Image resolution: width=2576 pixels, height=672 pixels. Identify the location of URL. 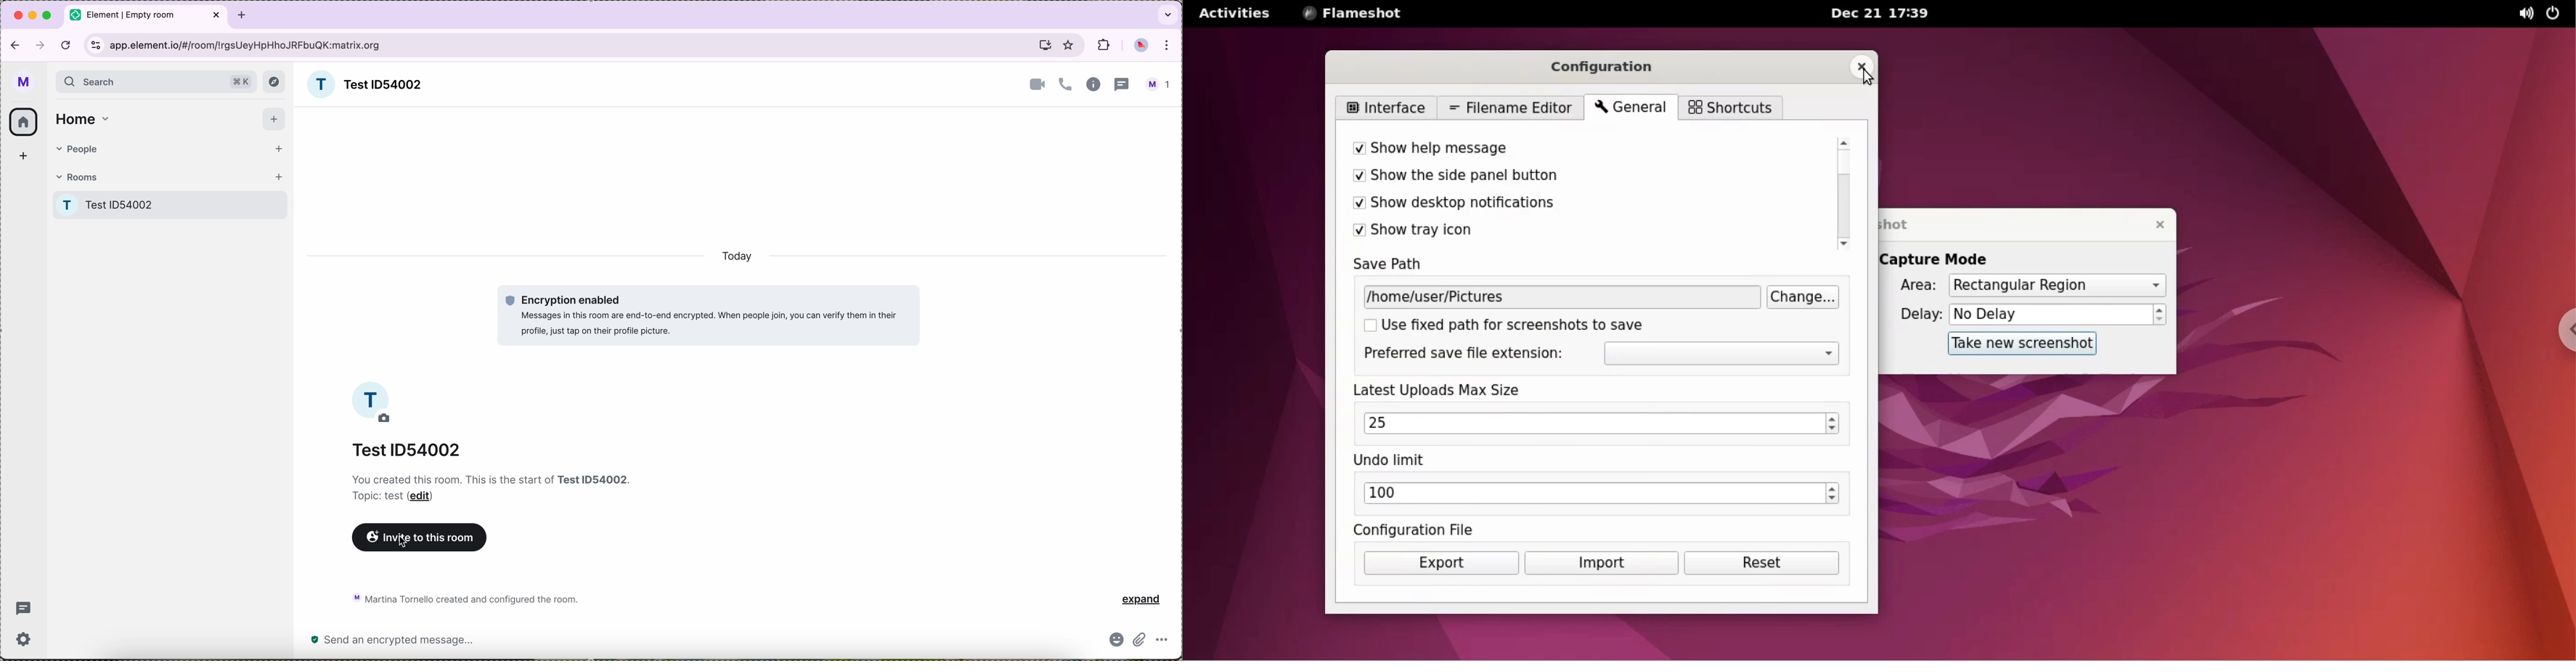
(247, 45).